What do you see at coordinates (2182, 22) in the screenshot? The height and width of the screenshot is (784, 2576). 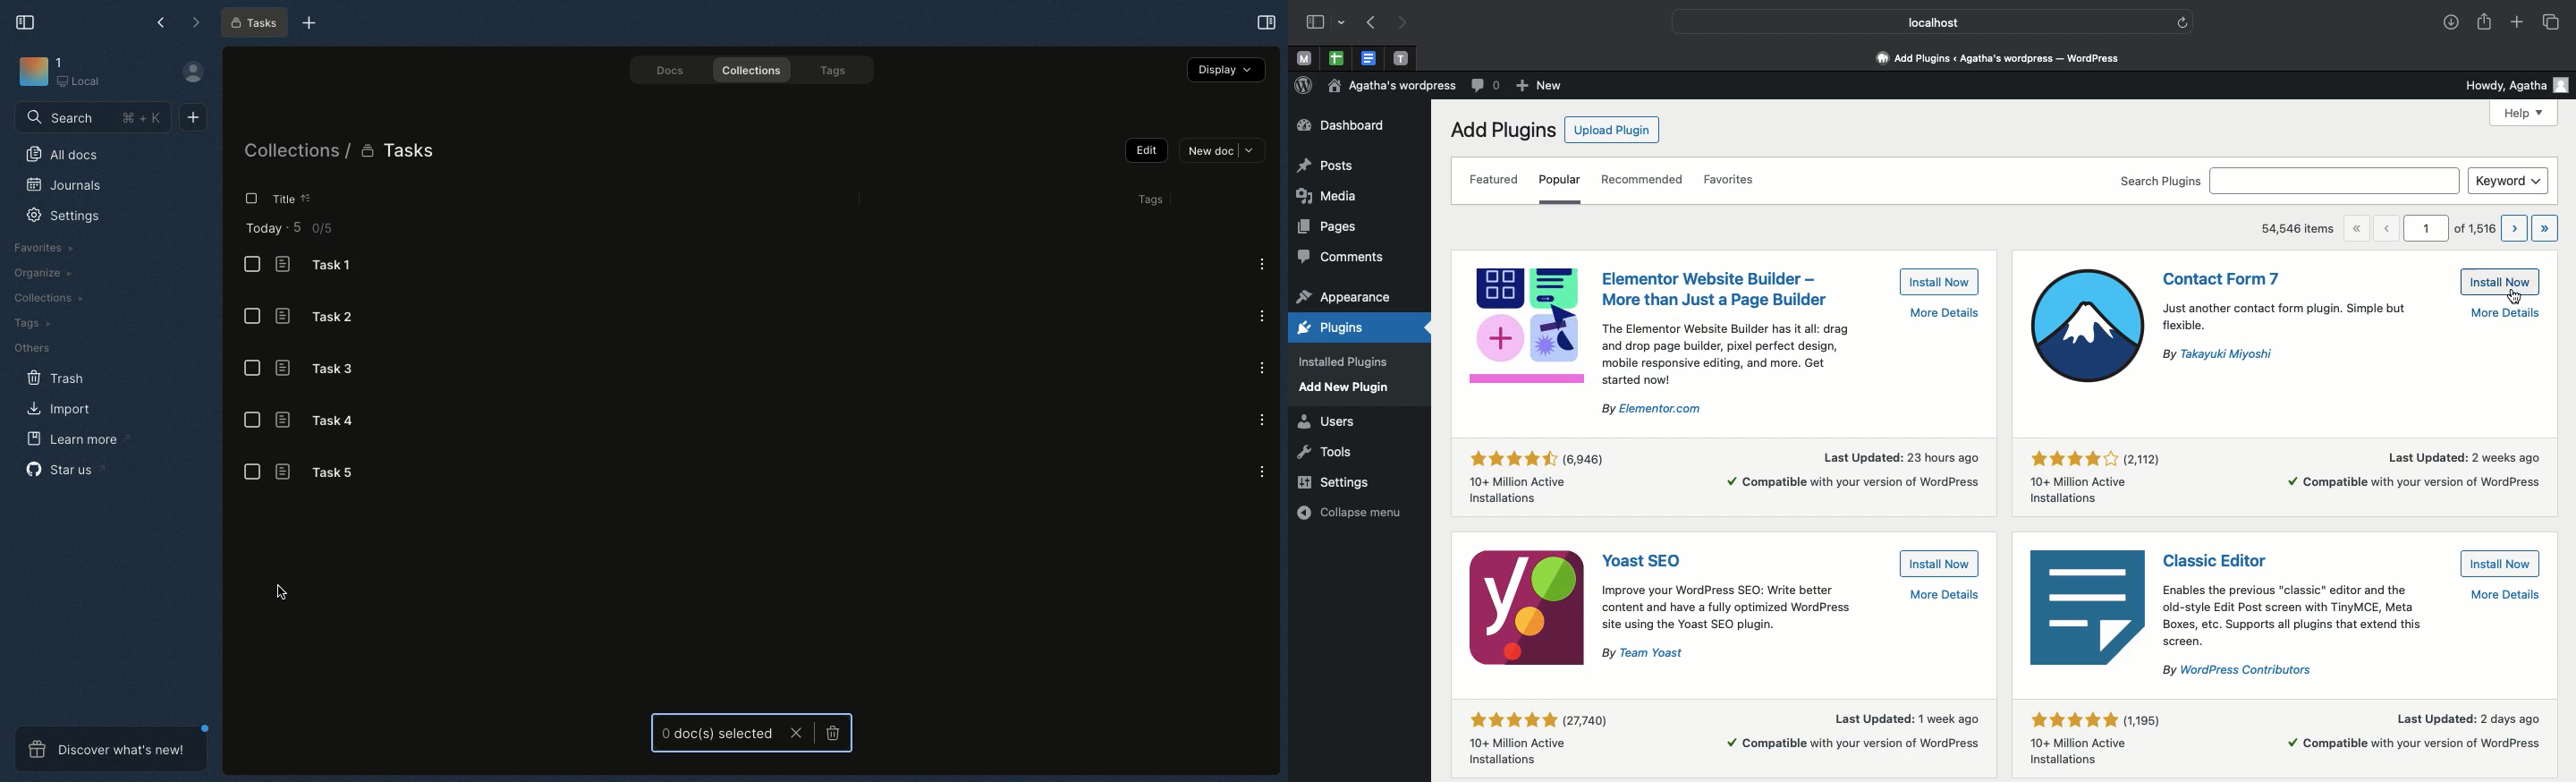 I see `refresh` at bounding box center [2182, 22].